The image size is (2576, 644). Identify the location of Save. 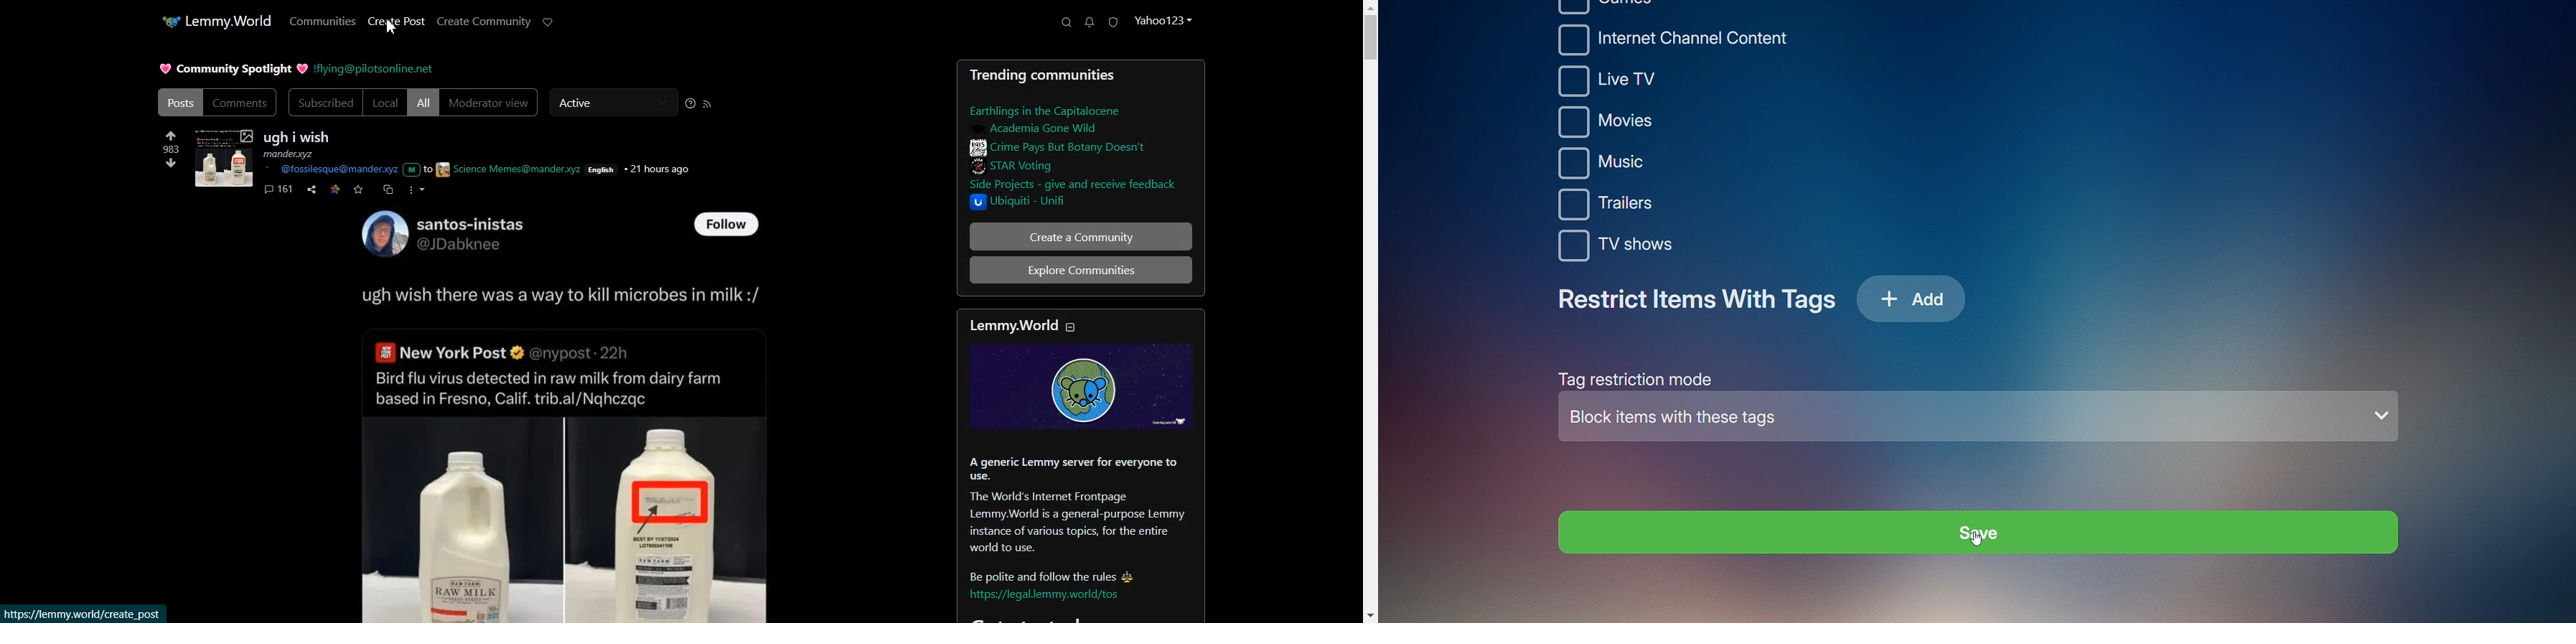
(359, 189).